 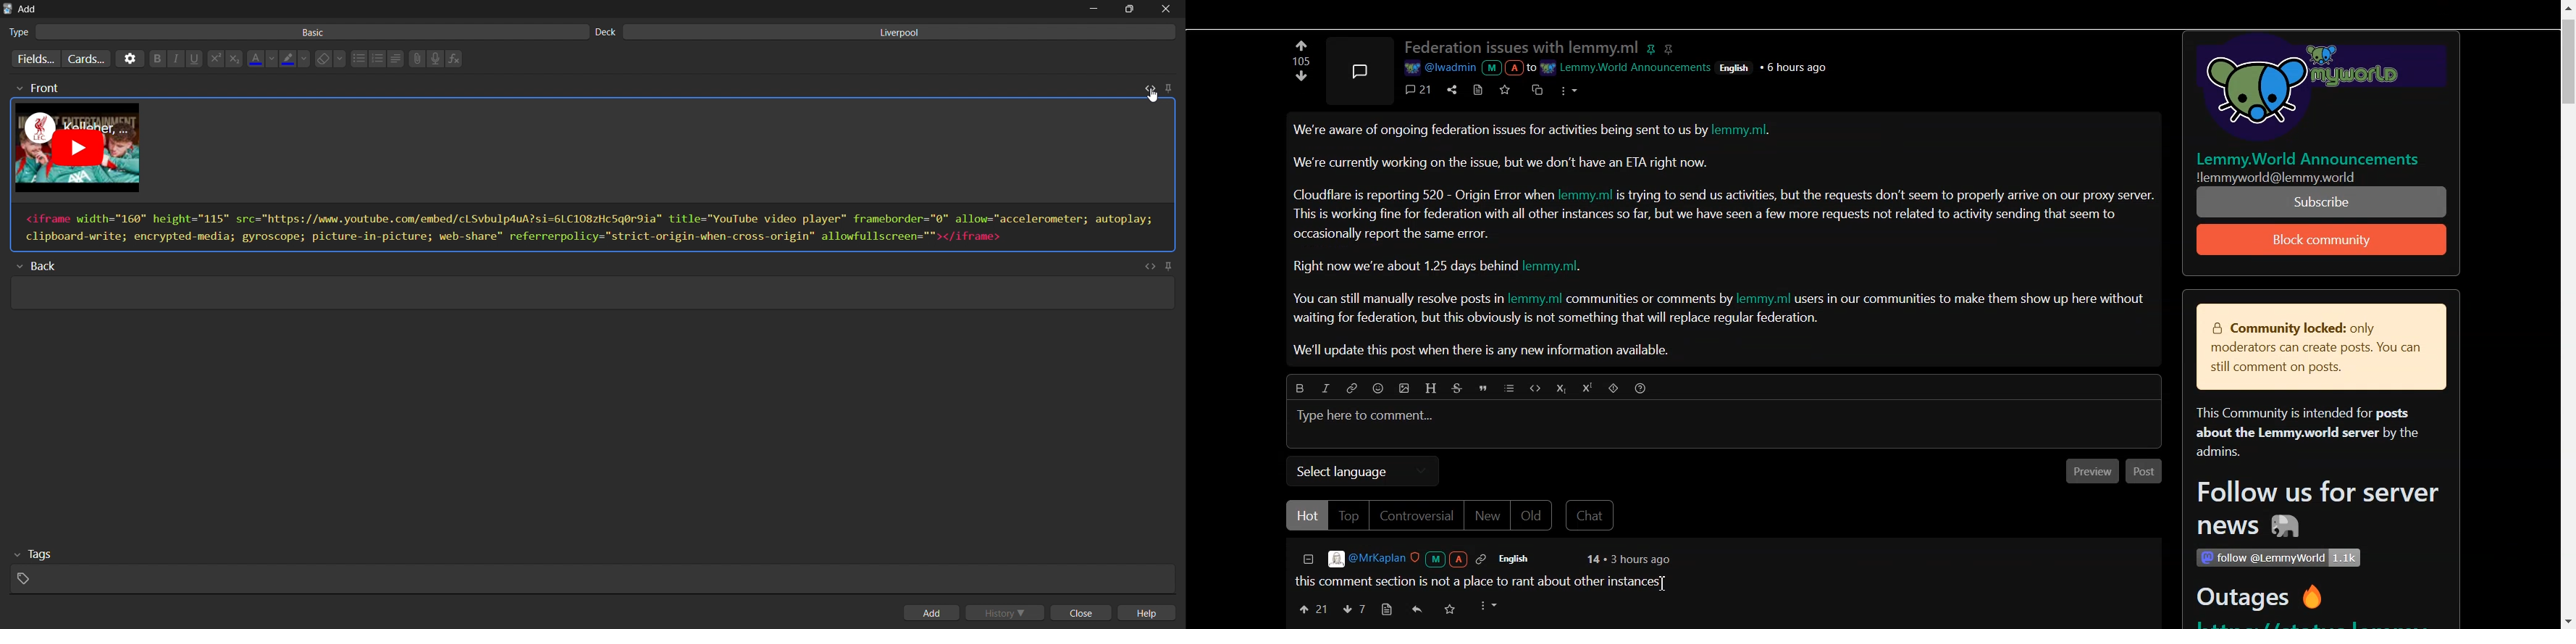 What do you see at coordinates (457, 59) in the screenshot?
I see `insert function` at bounding box center [457, 59].